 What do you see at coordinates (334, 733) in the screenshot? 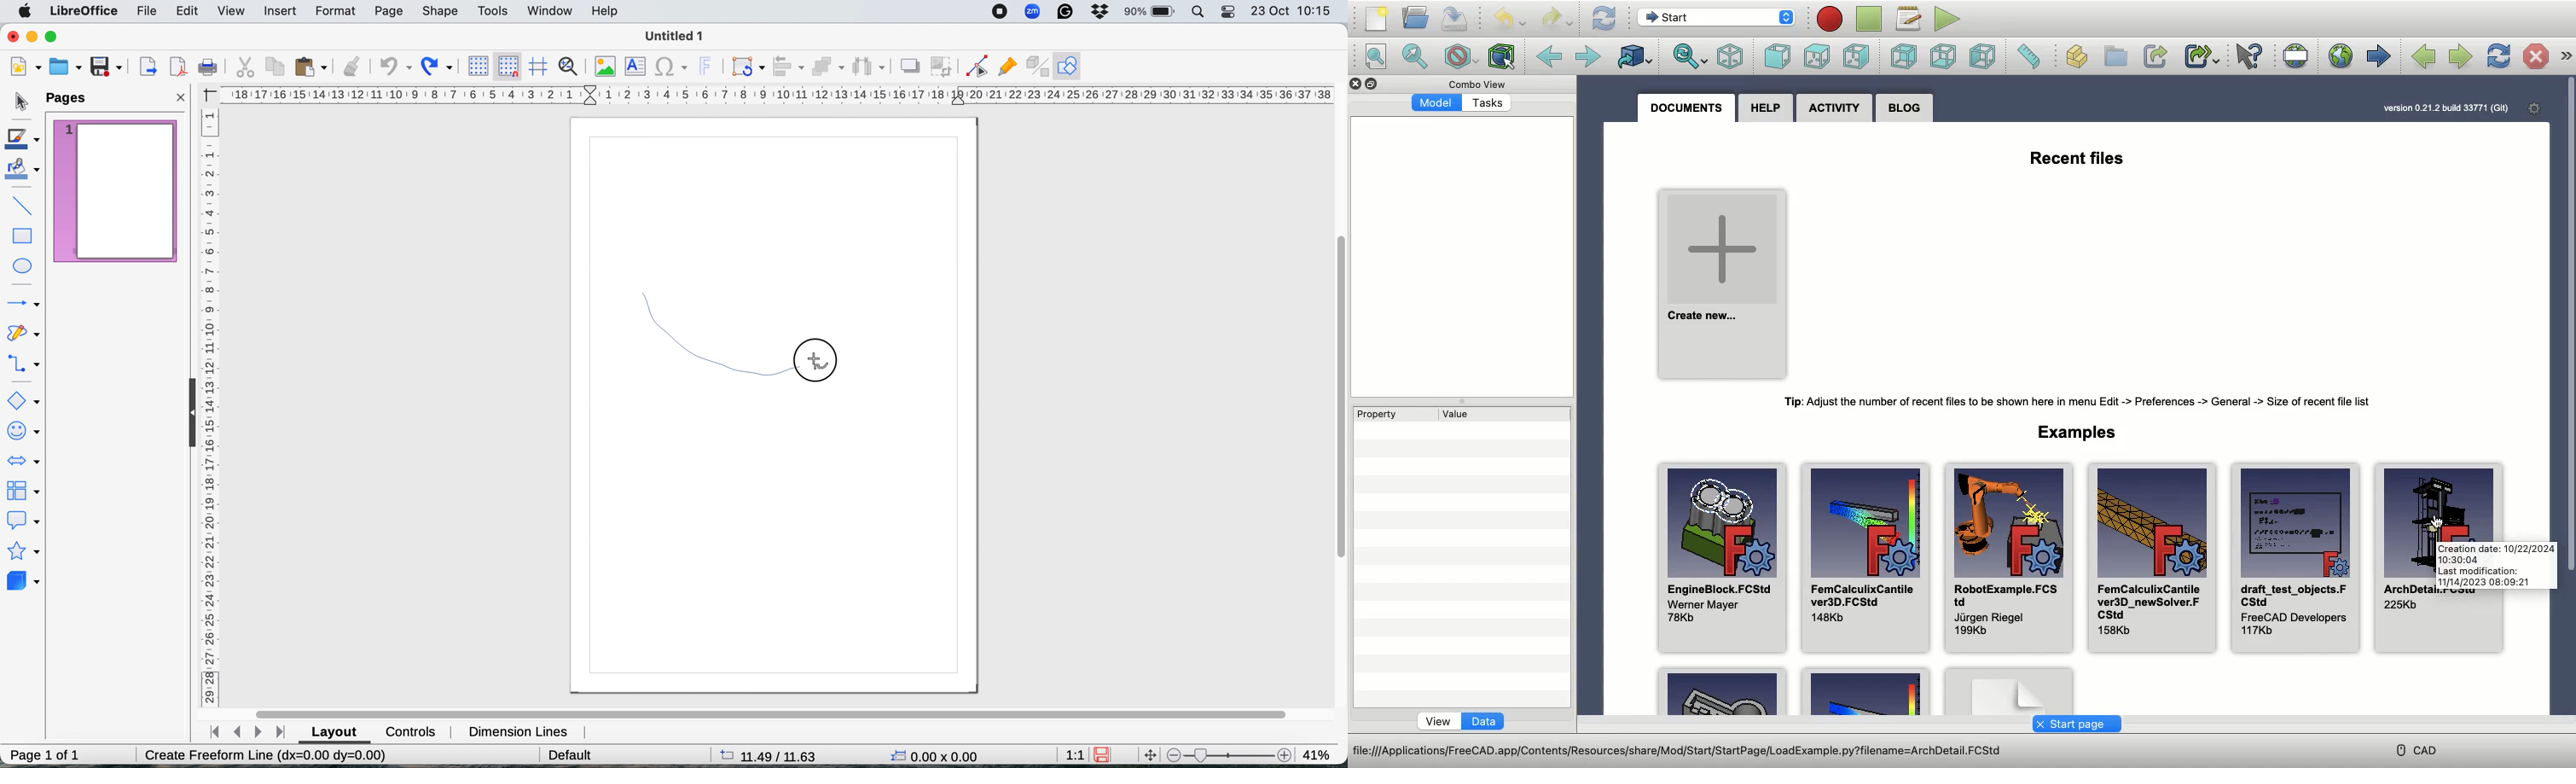
I see `layout` at bounding box center [334, 733].